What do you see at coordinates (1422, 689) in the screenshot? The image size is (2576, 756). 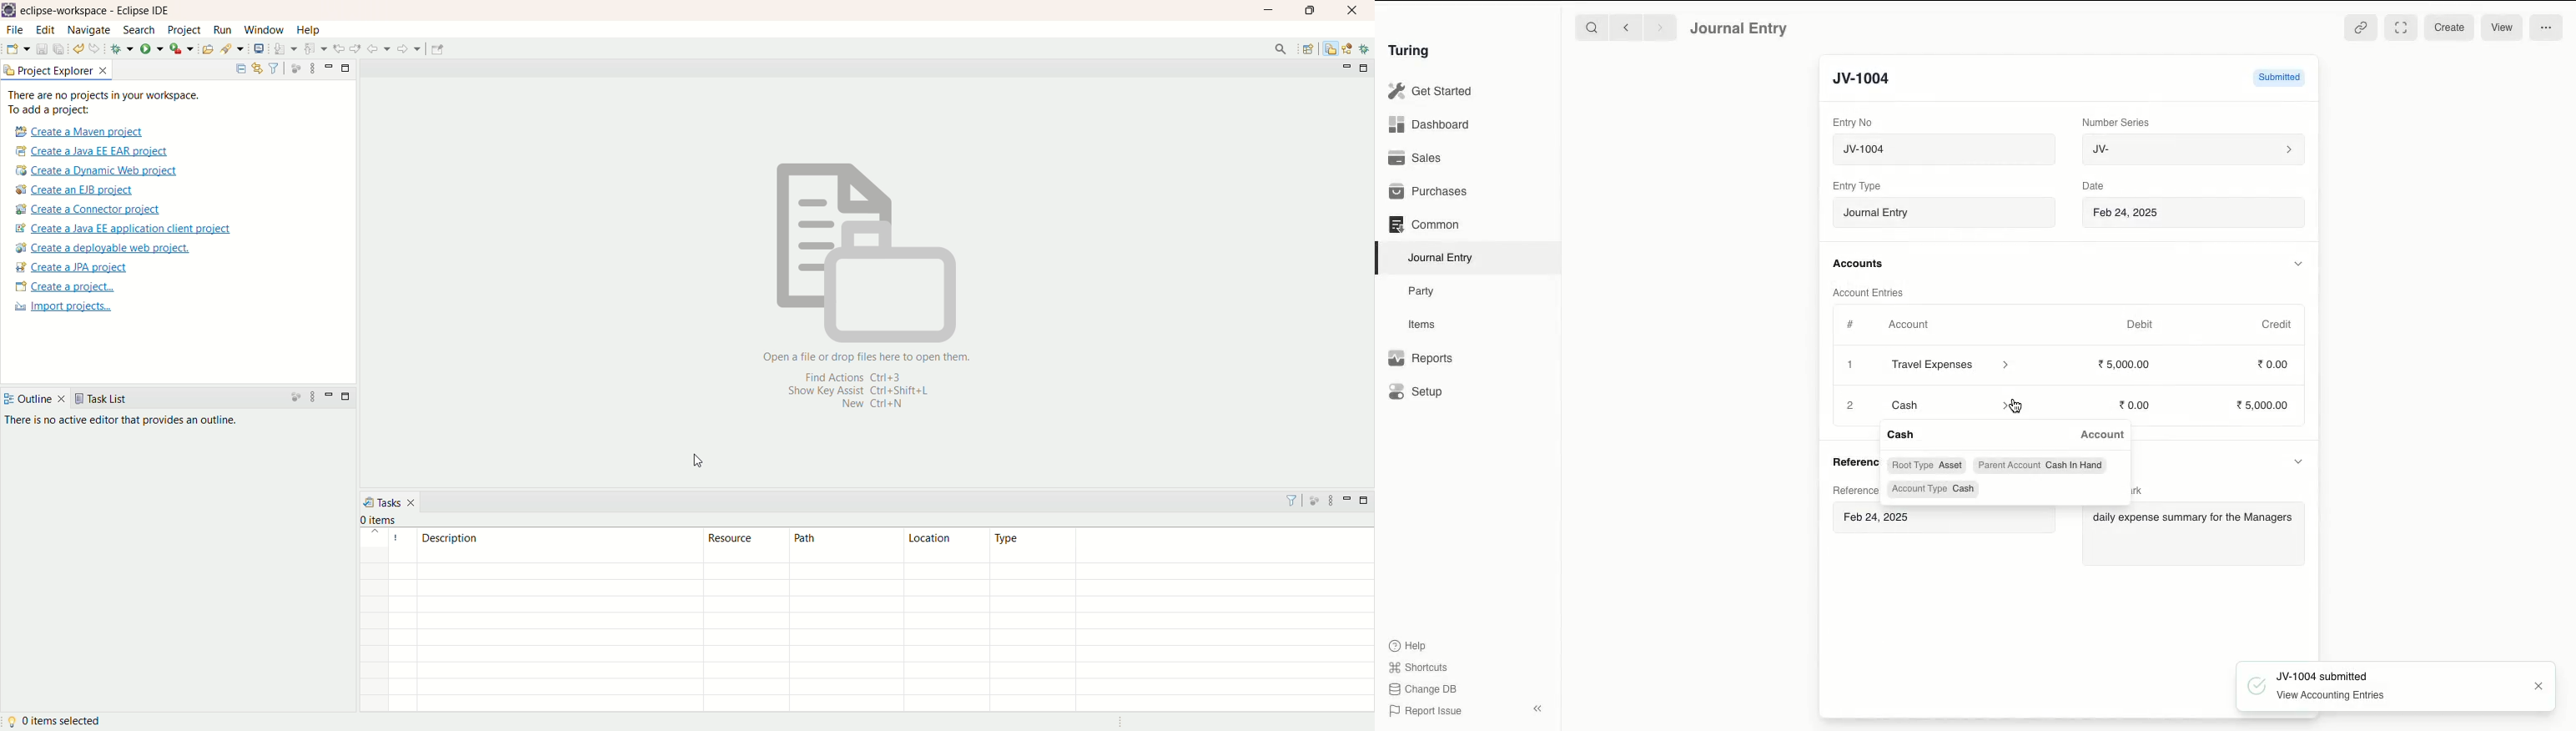 I see `Change DB` at bounding box center [1422, 689].